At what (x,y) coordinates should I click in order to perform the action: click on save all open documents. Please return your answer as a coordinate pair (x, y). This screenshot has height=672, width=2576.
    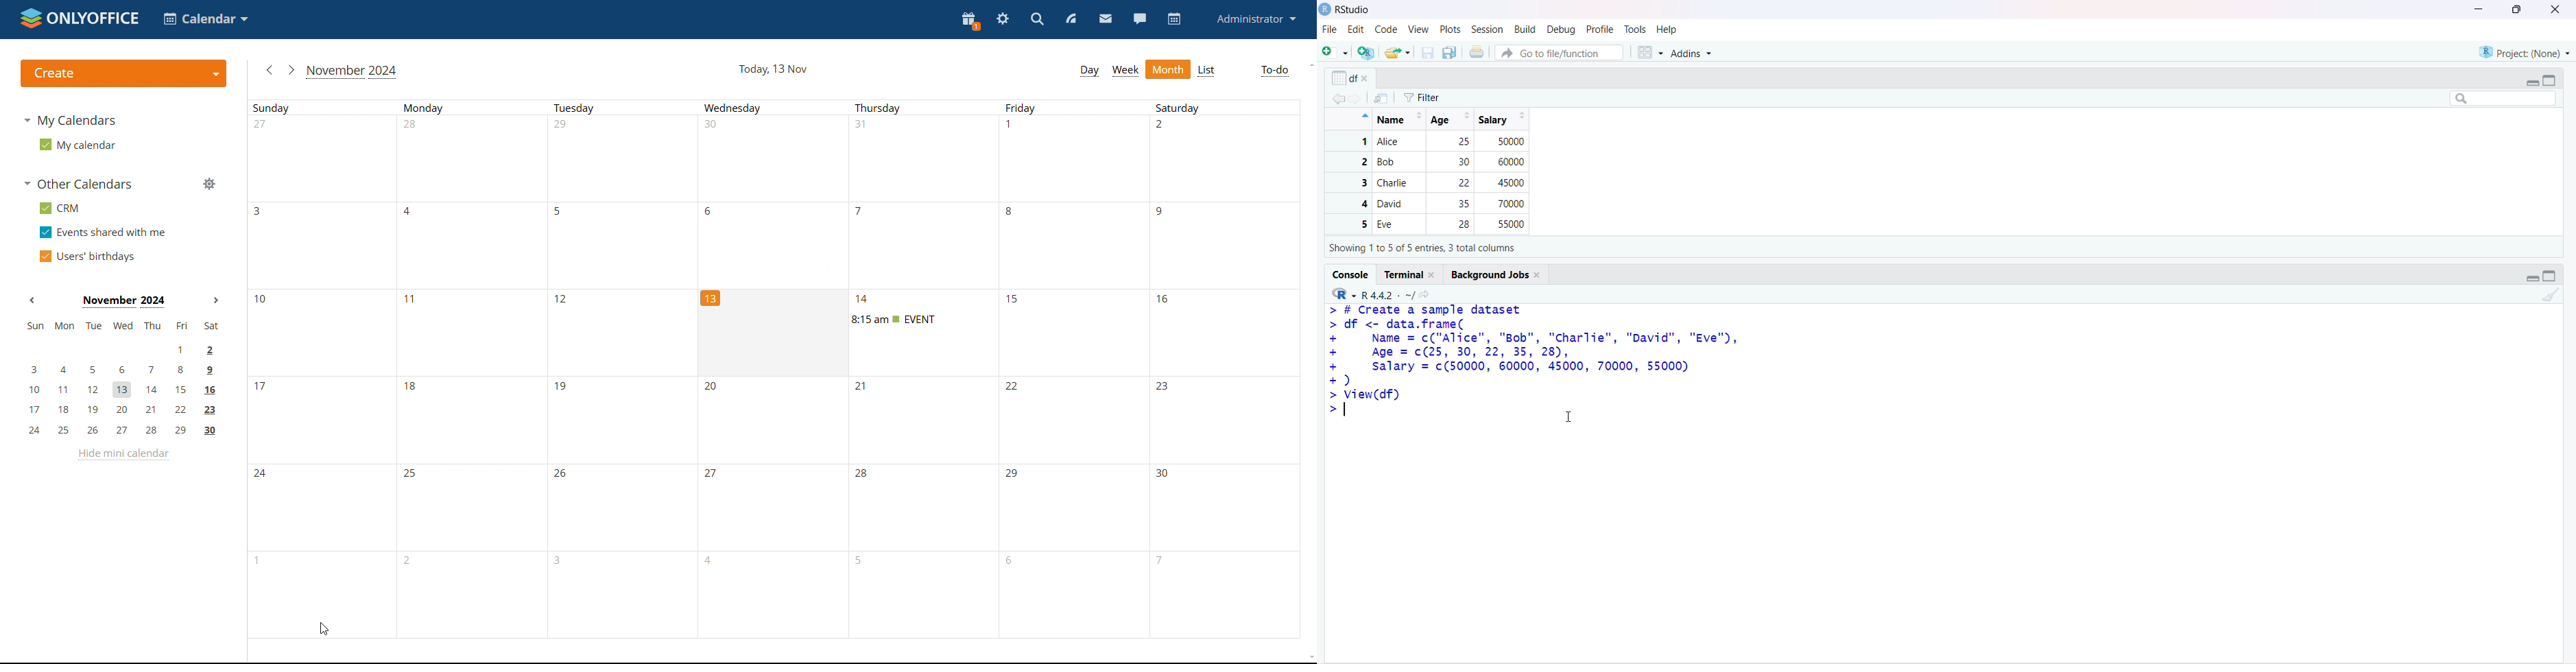
    Looking at the image, I should click on (1450, 52).